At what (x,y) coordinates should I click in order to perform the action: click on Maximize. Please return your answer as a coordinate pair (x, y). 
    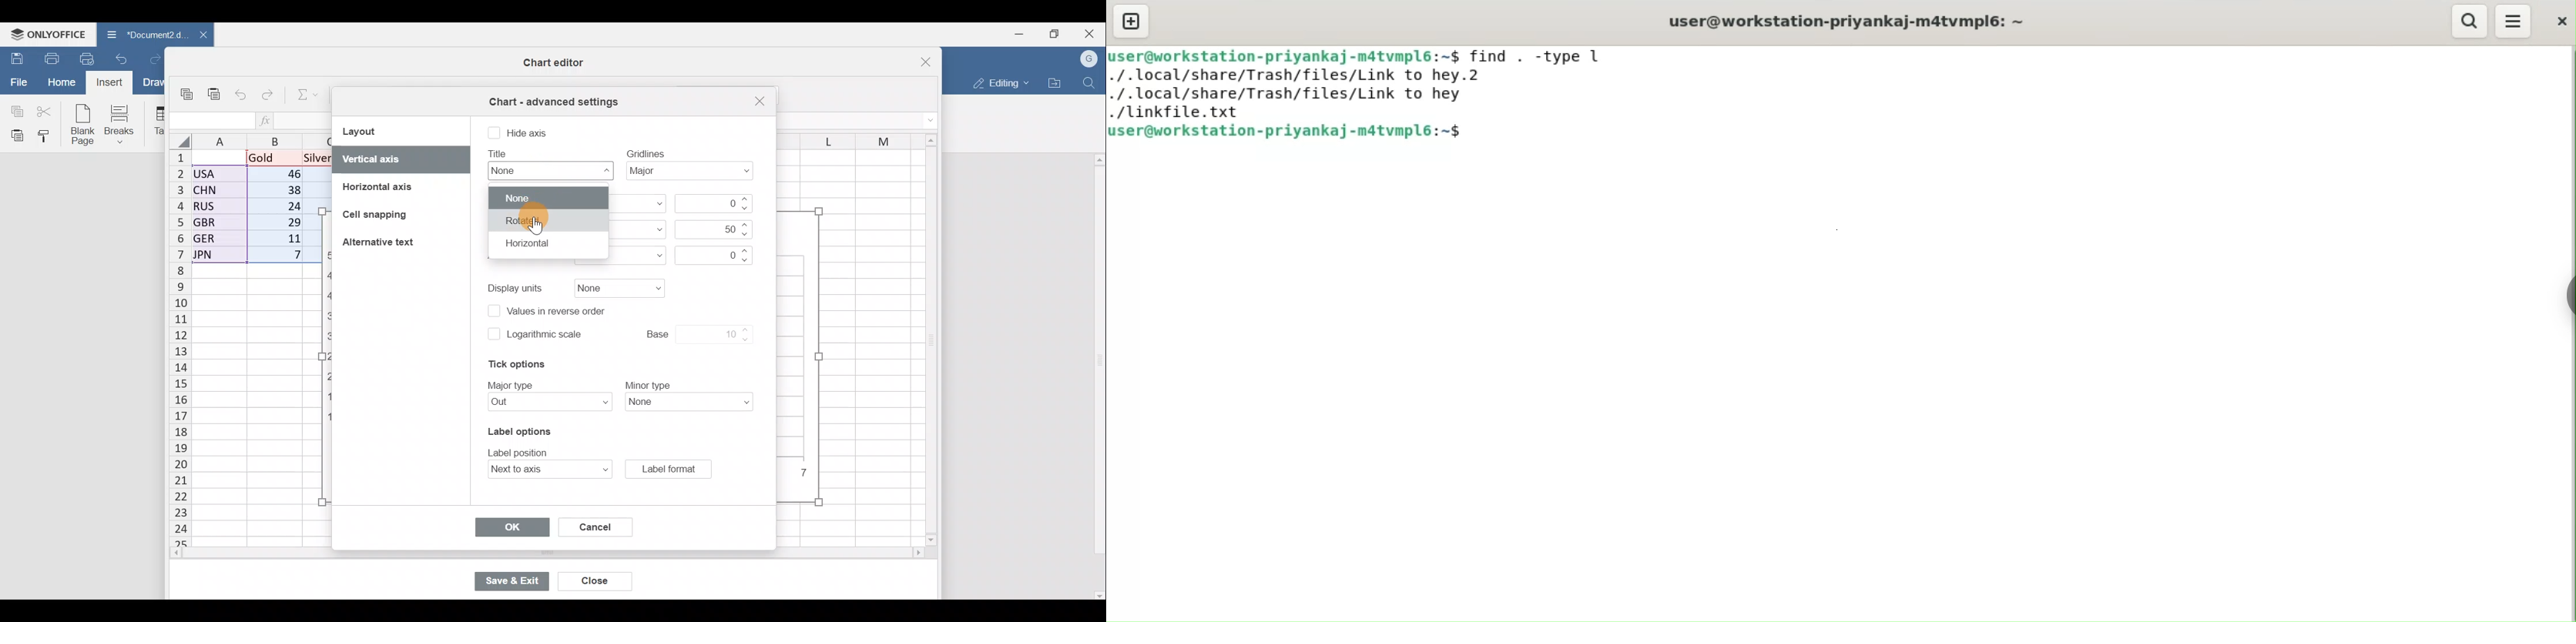
    Looking at the image, I should click on (1054, 34).